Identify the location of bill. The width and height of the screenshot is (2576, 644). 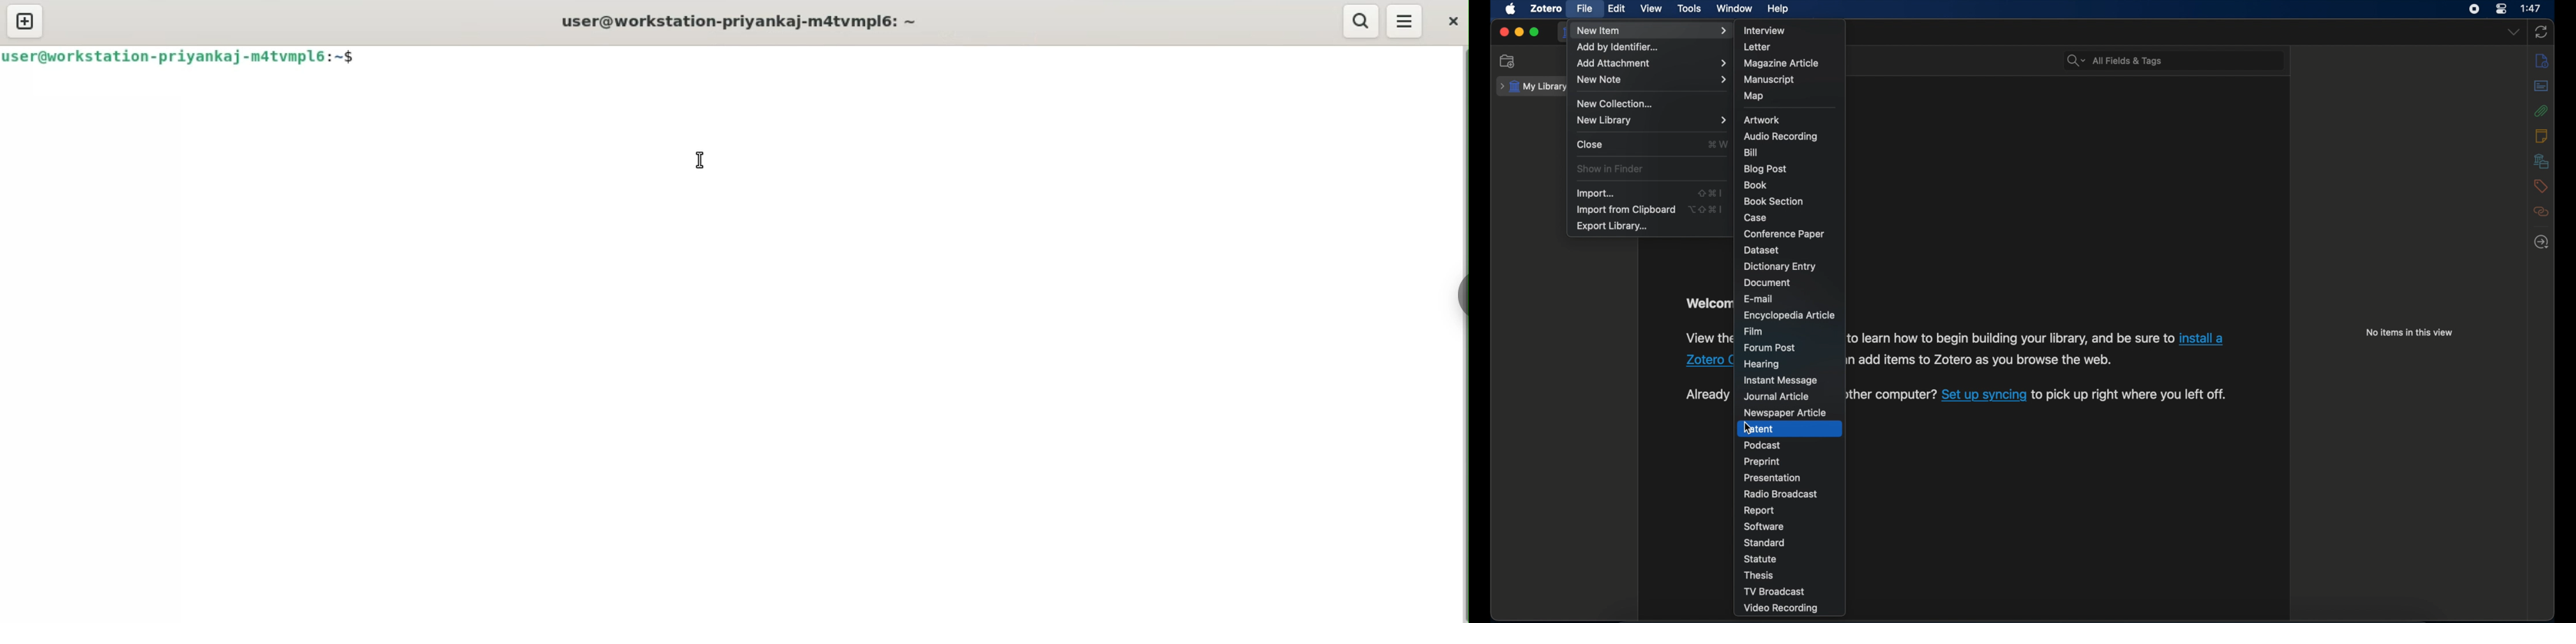
(1751, 152).